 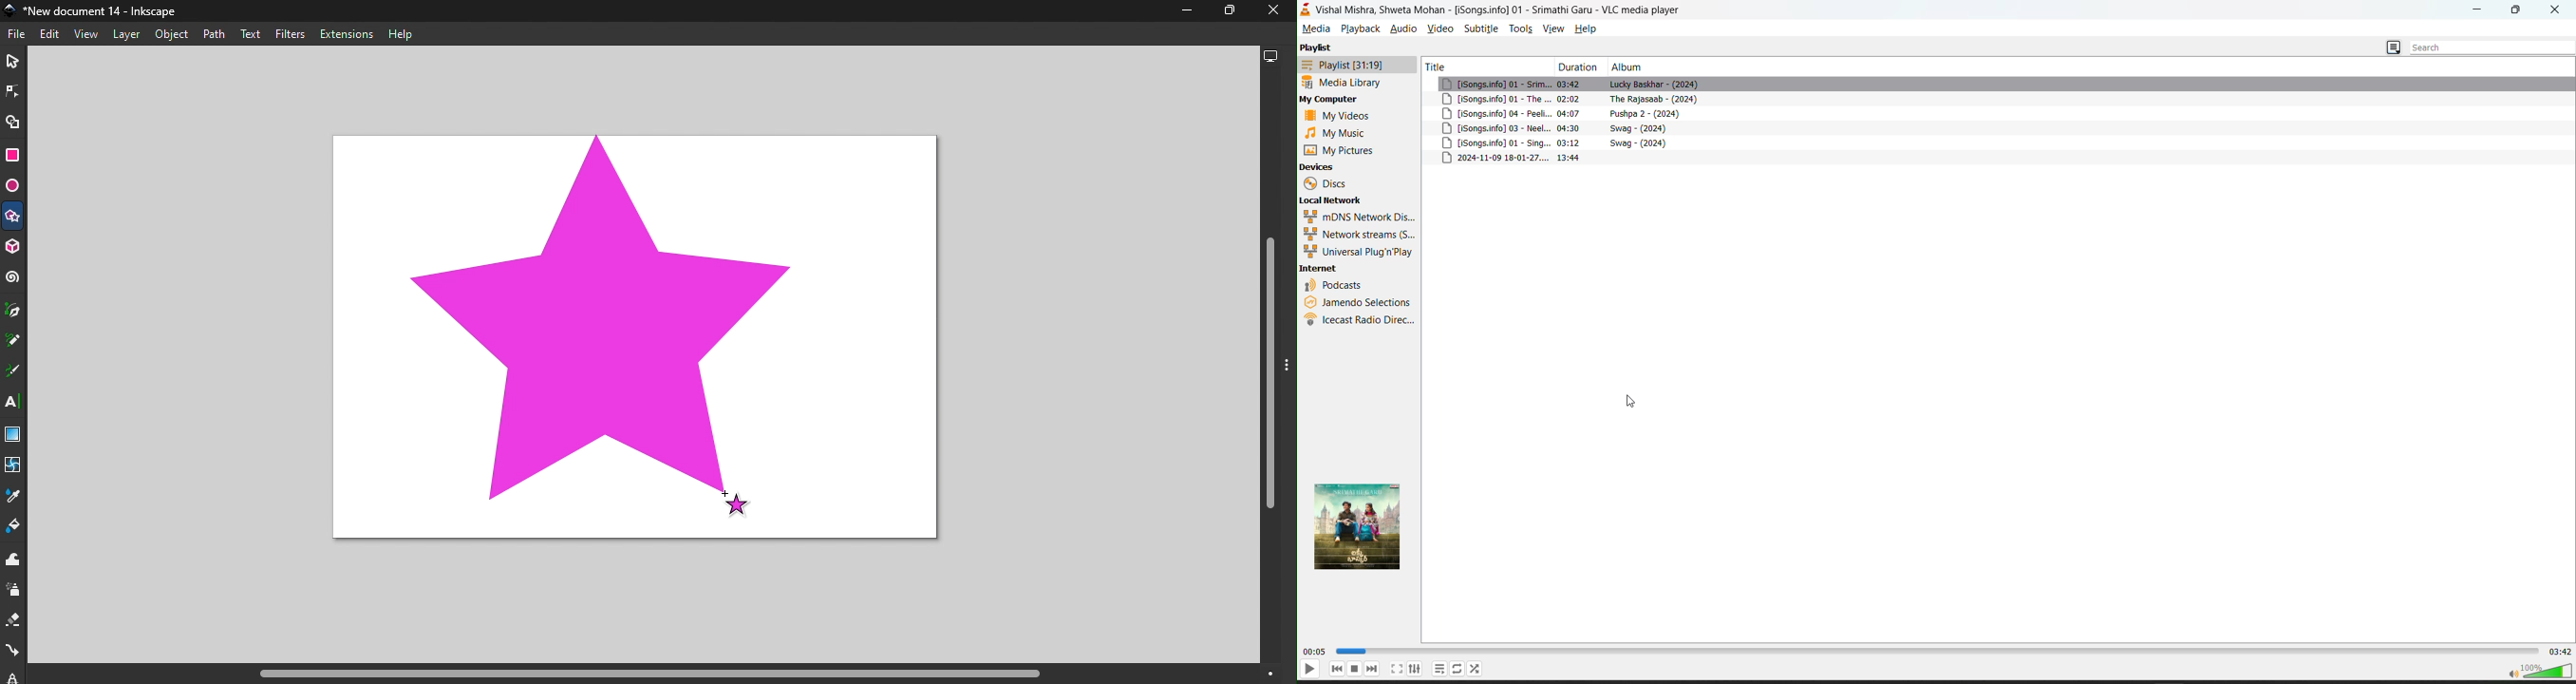 I want to click on discs, so click(x=1328, y=184).